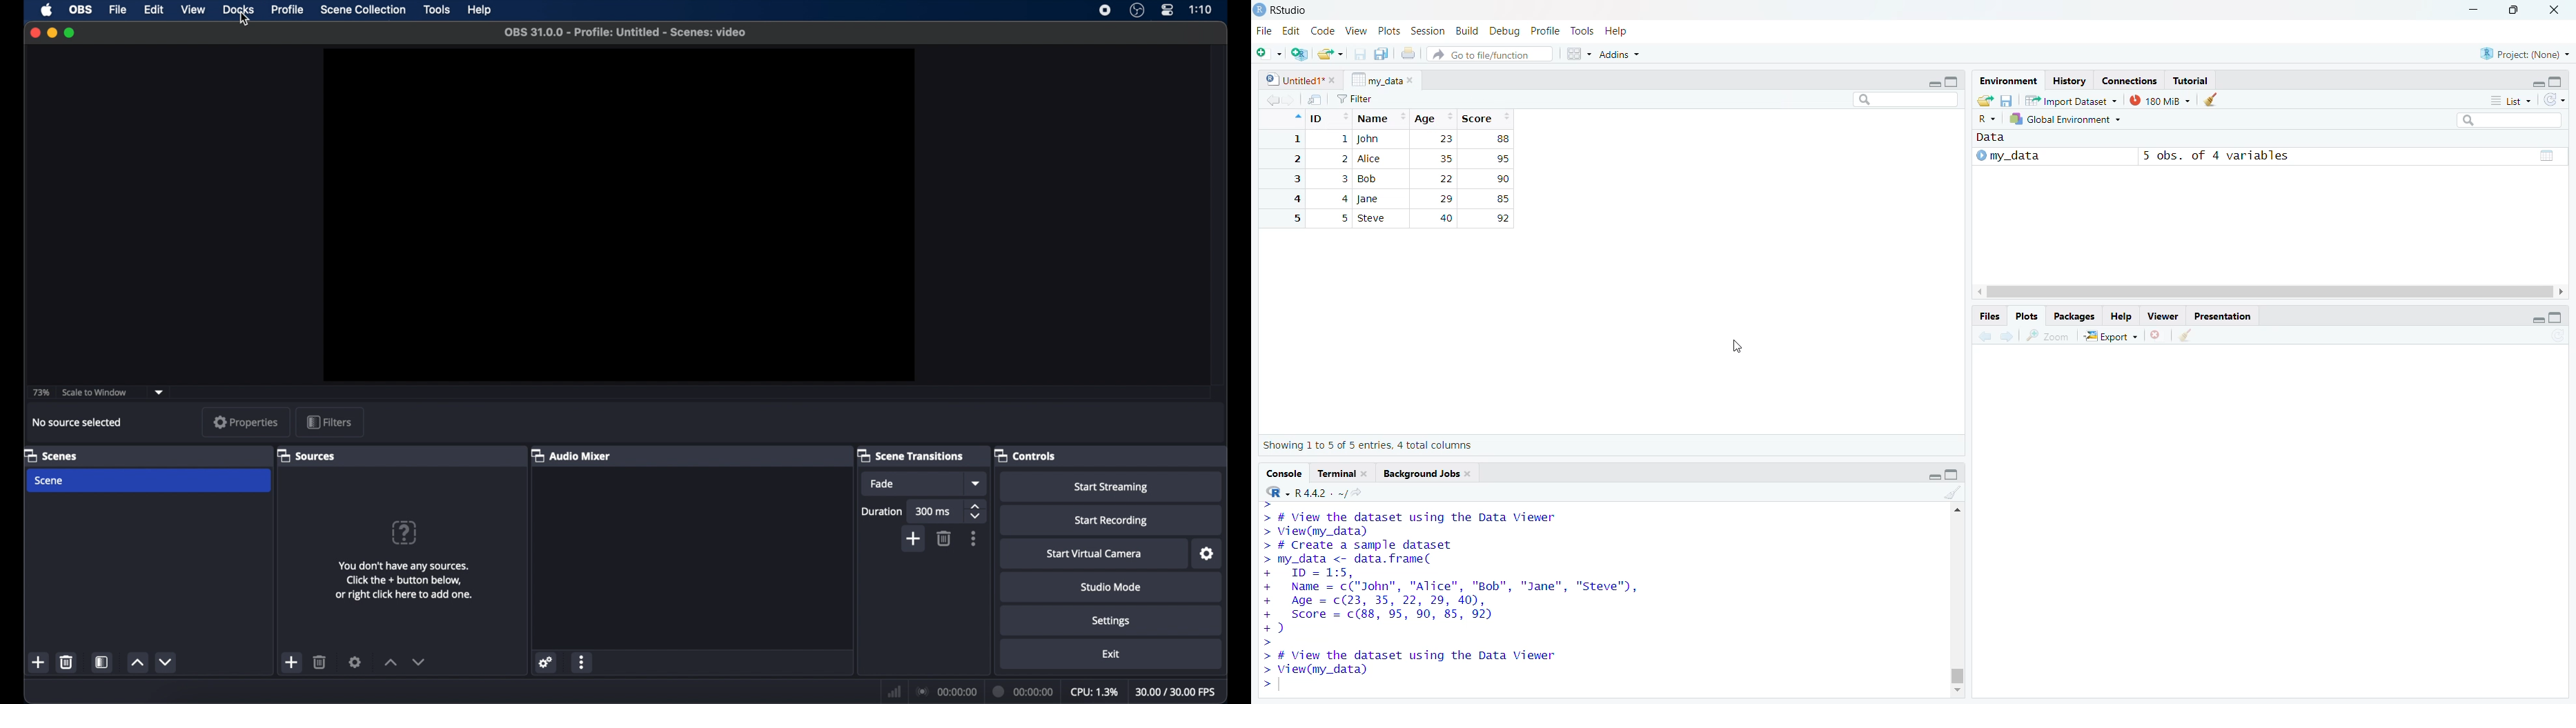 The height and width of the screenshot is (728, 2576). I want to click on Showing 1 to 5 of 5 entries, 4 total columns, so click(1368, 446).